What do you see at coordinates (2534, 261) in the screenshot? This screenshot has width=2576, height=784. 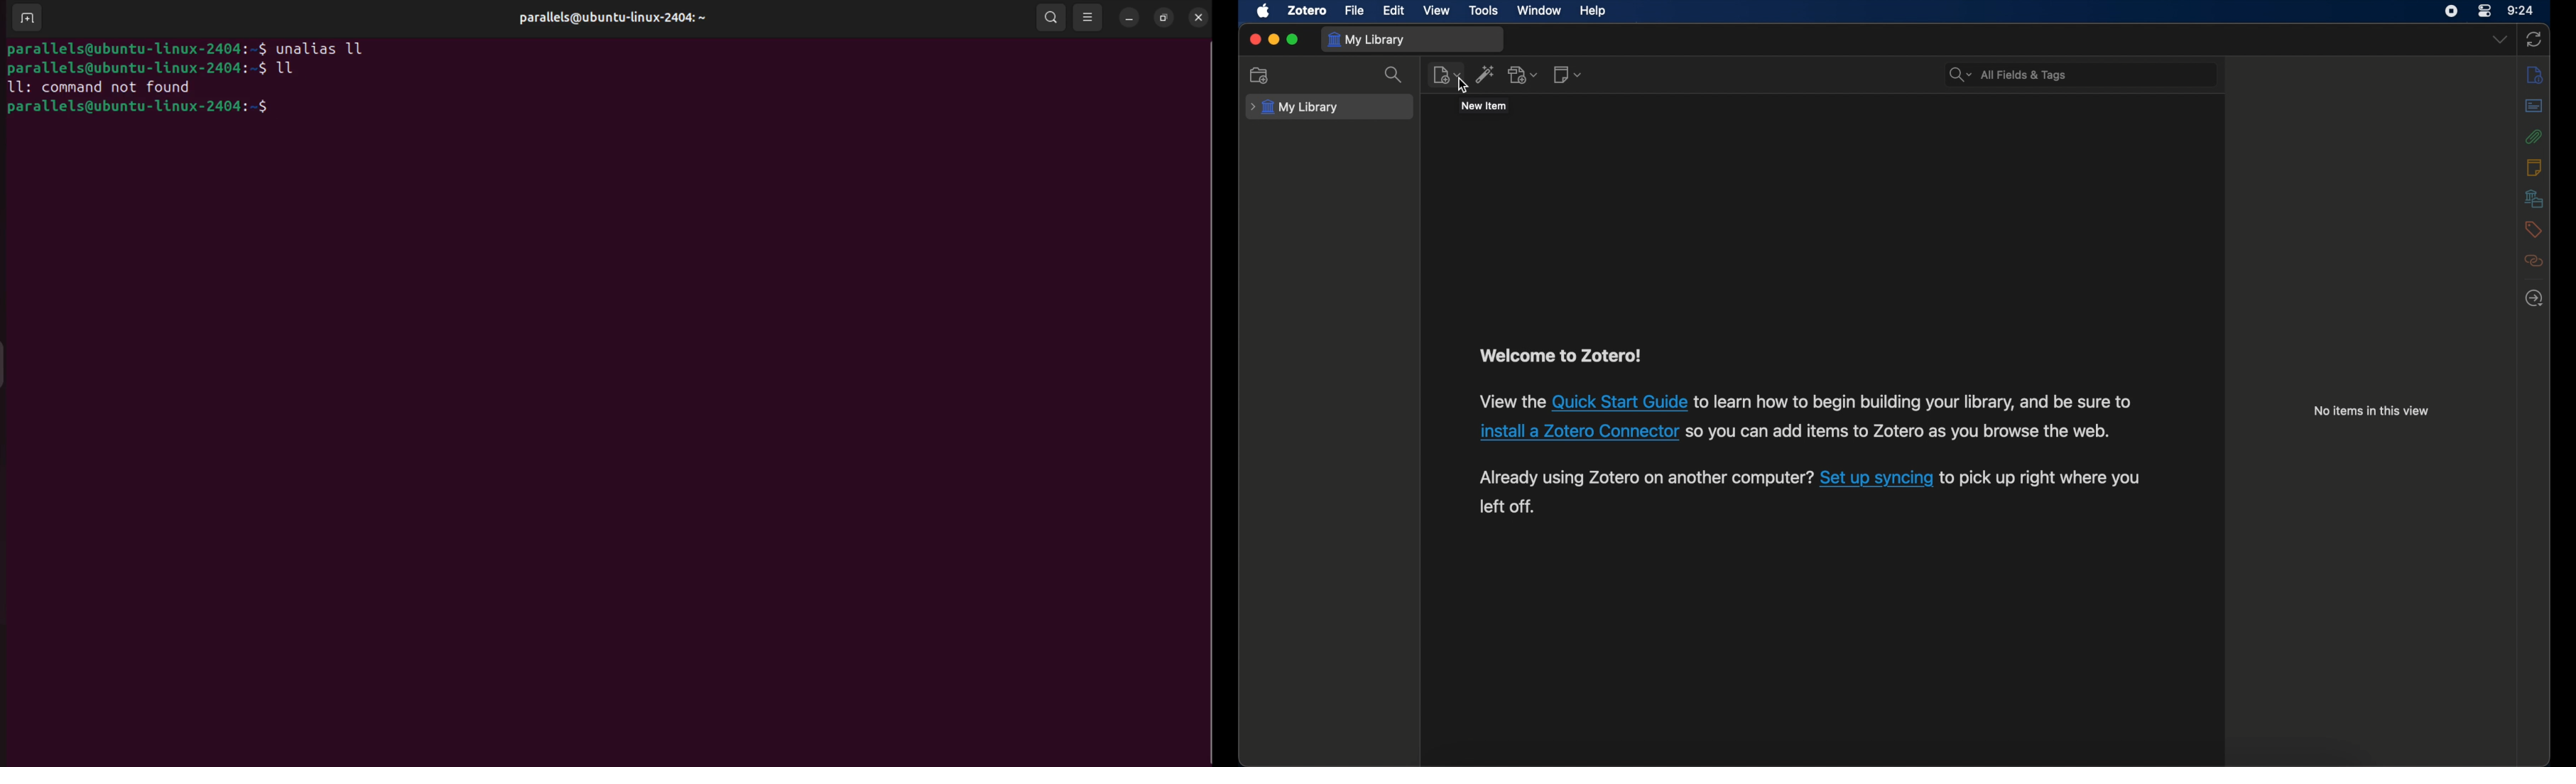 I see `related` at bounding box center [2534, 261].